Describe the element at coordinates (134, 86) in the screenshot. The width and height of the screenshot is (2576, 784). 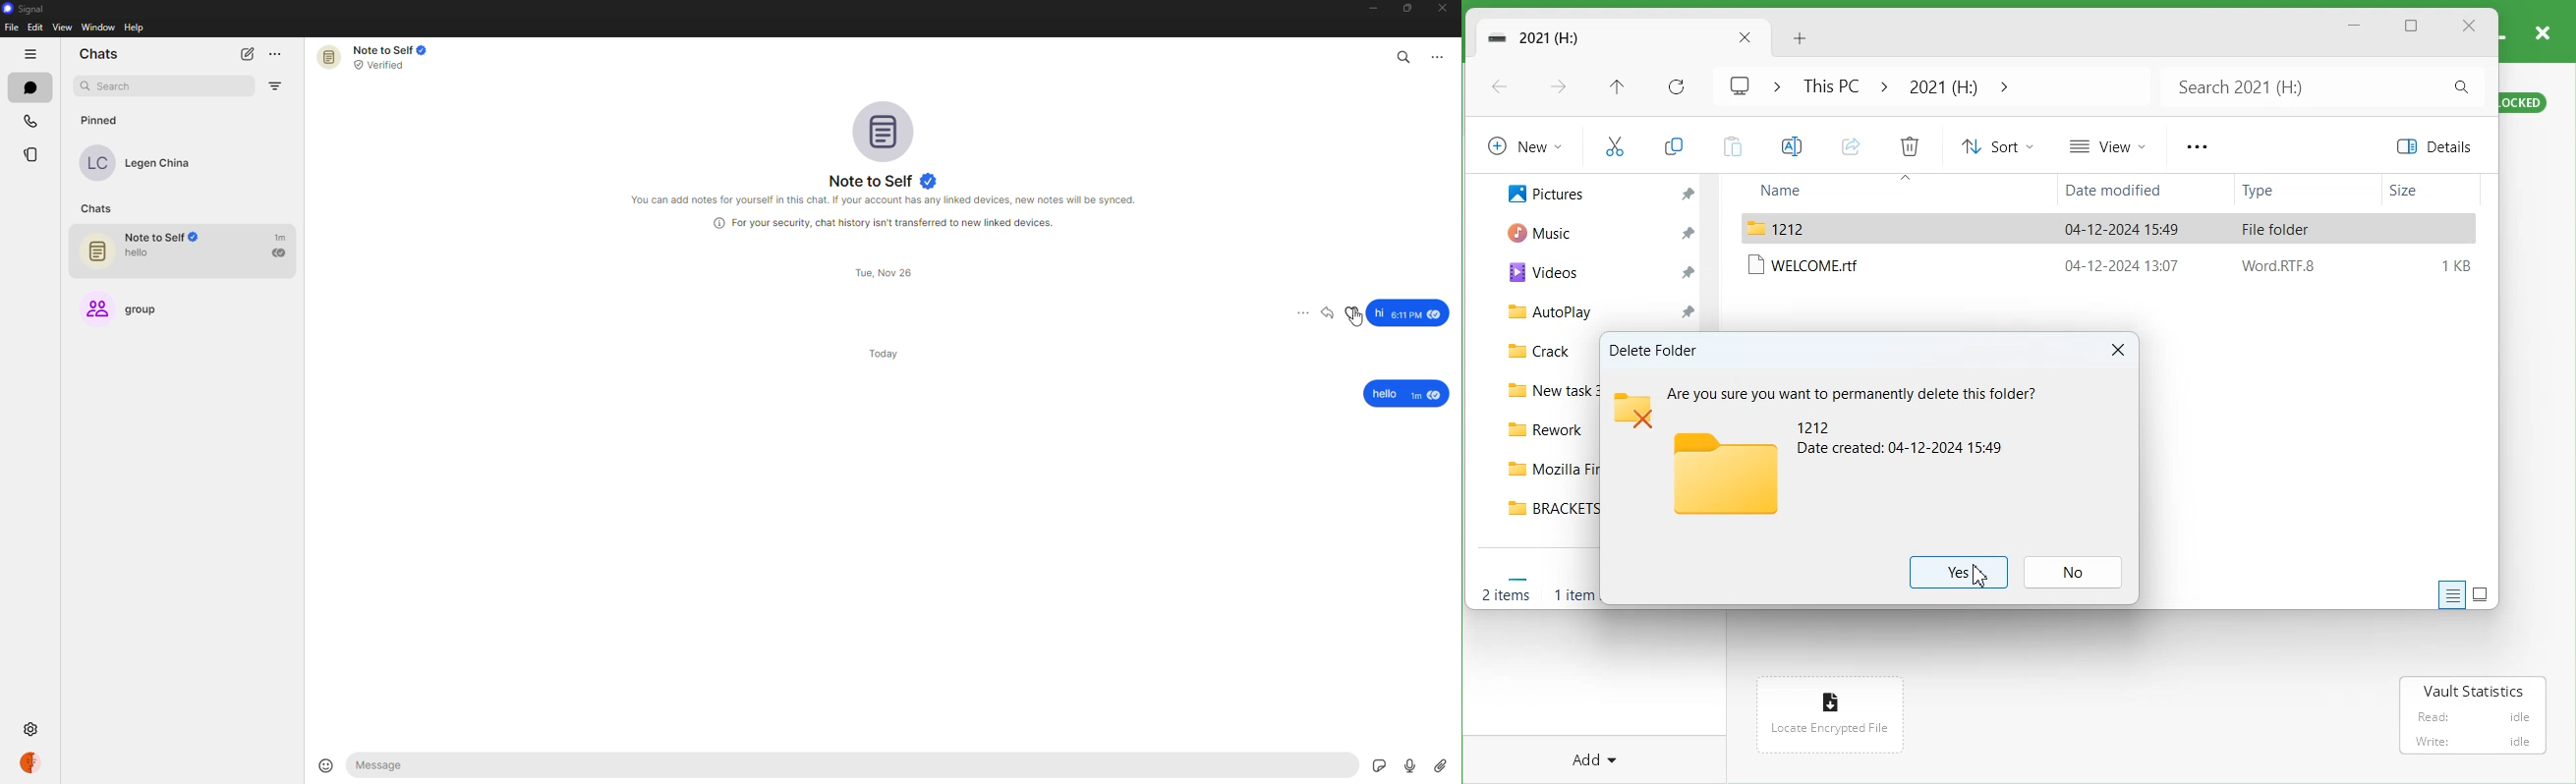
I see `search` at that location.